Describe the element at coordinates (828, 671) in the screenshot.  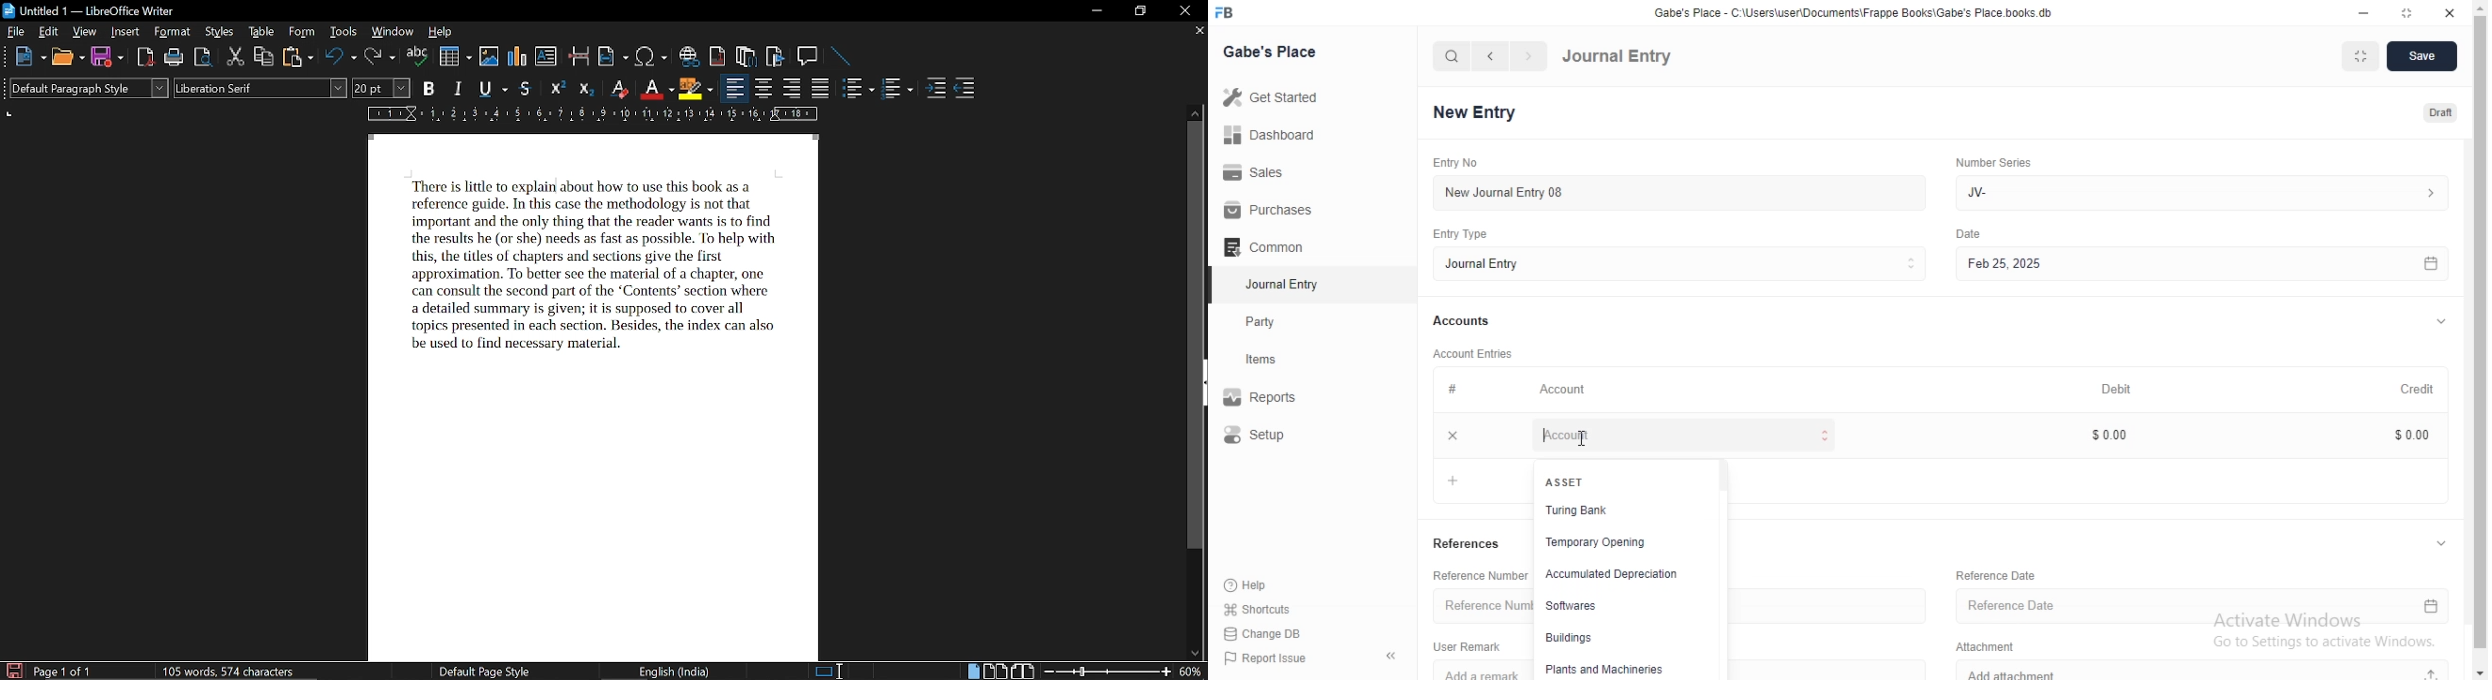
I see `selection method` at that location.